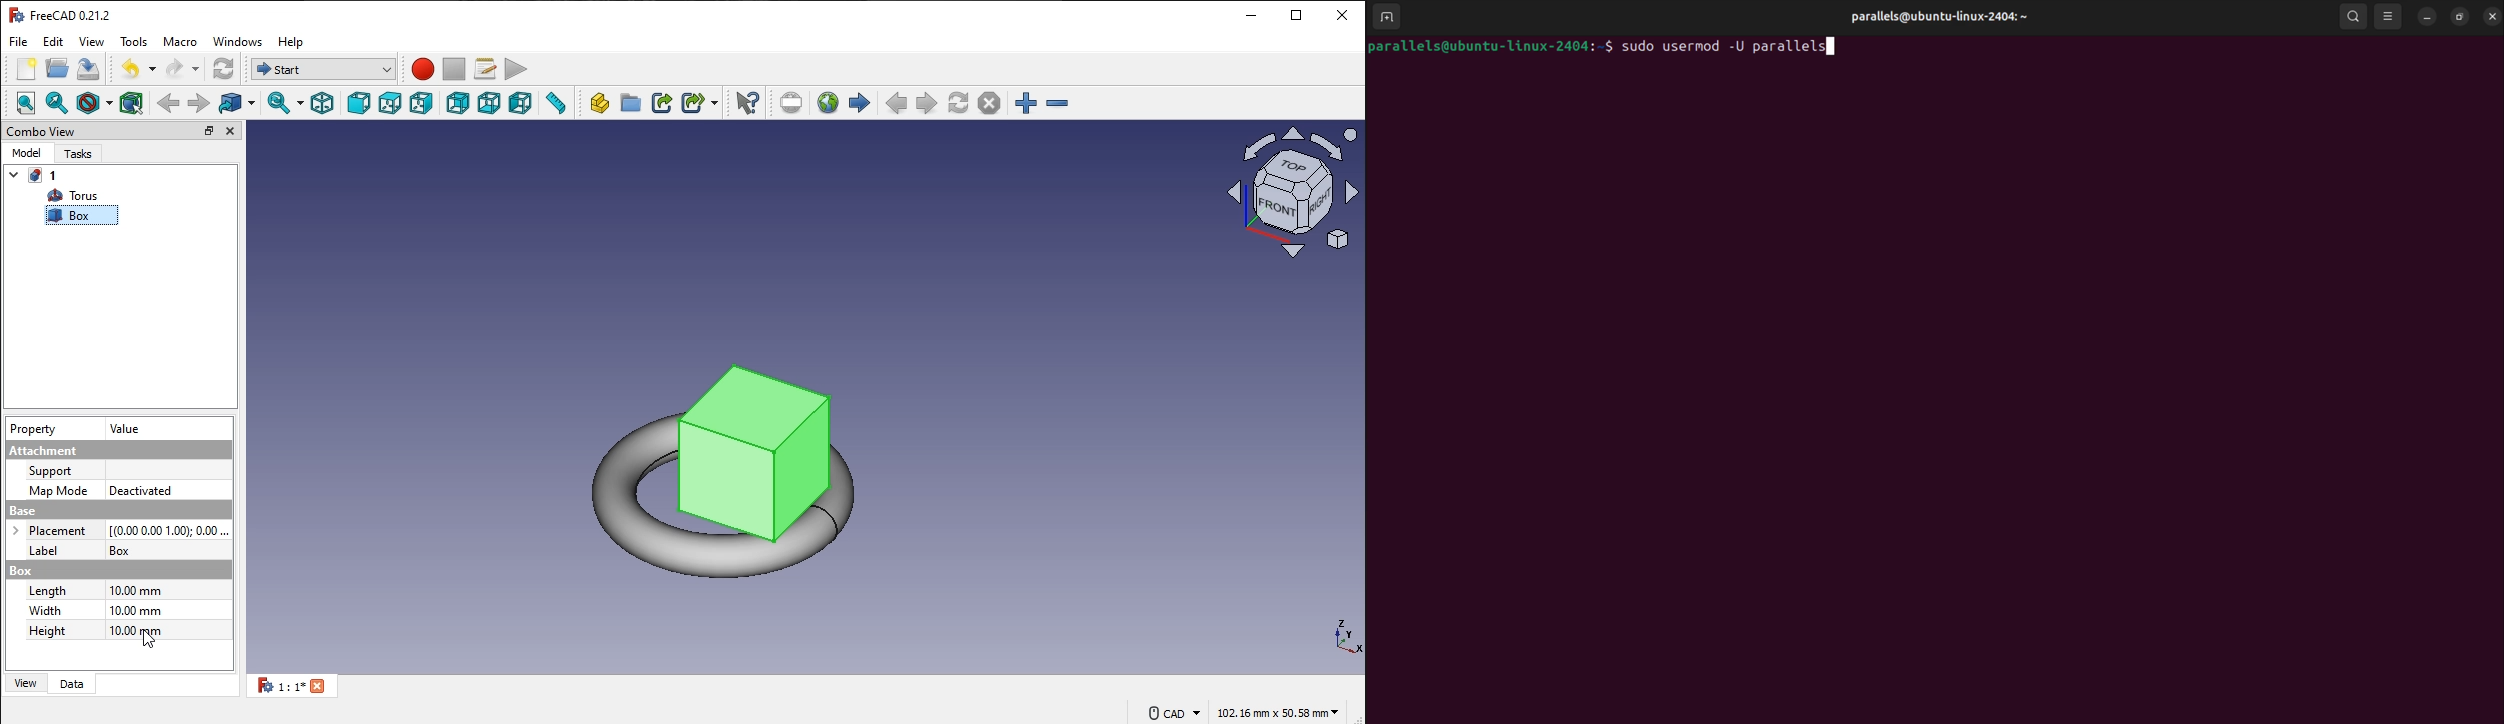 Image resolution: width=2520 pixels, height=728 pixels. Describe the element at coordinates (284, 104) in the screenshot. I see `sync view` at that location.